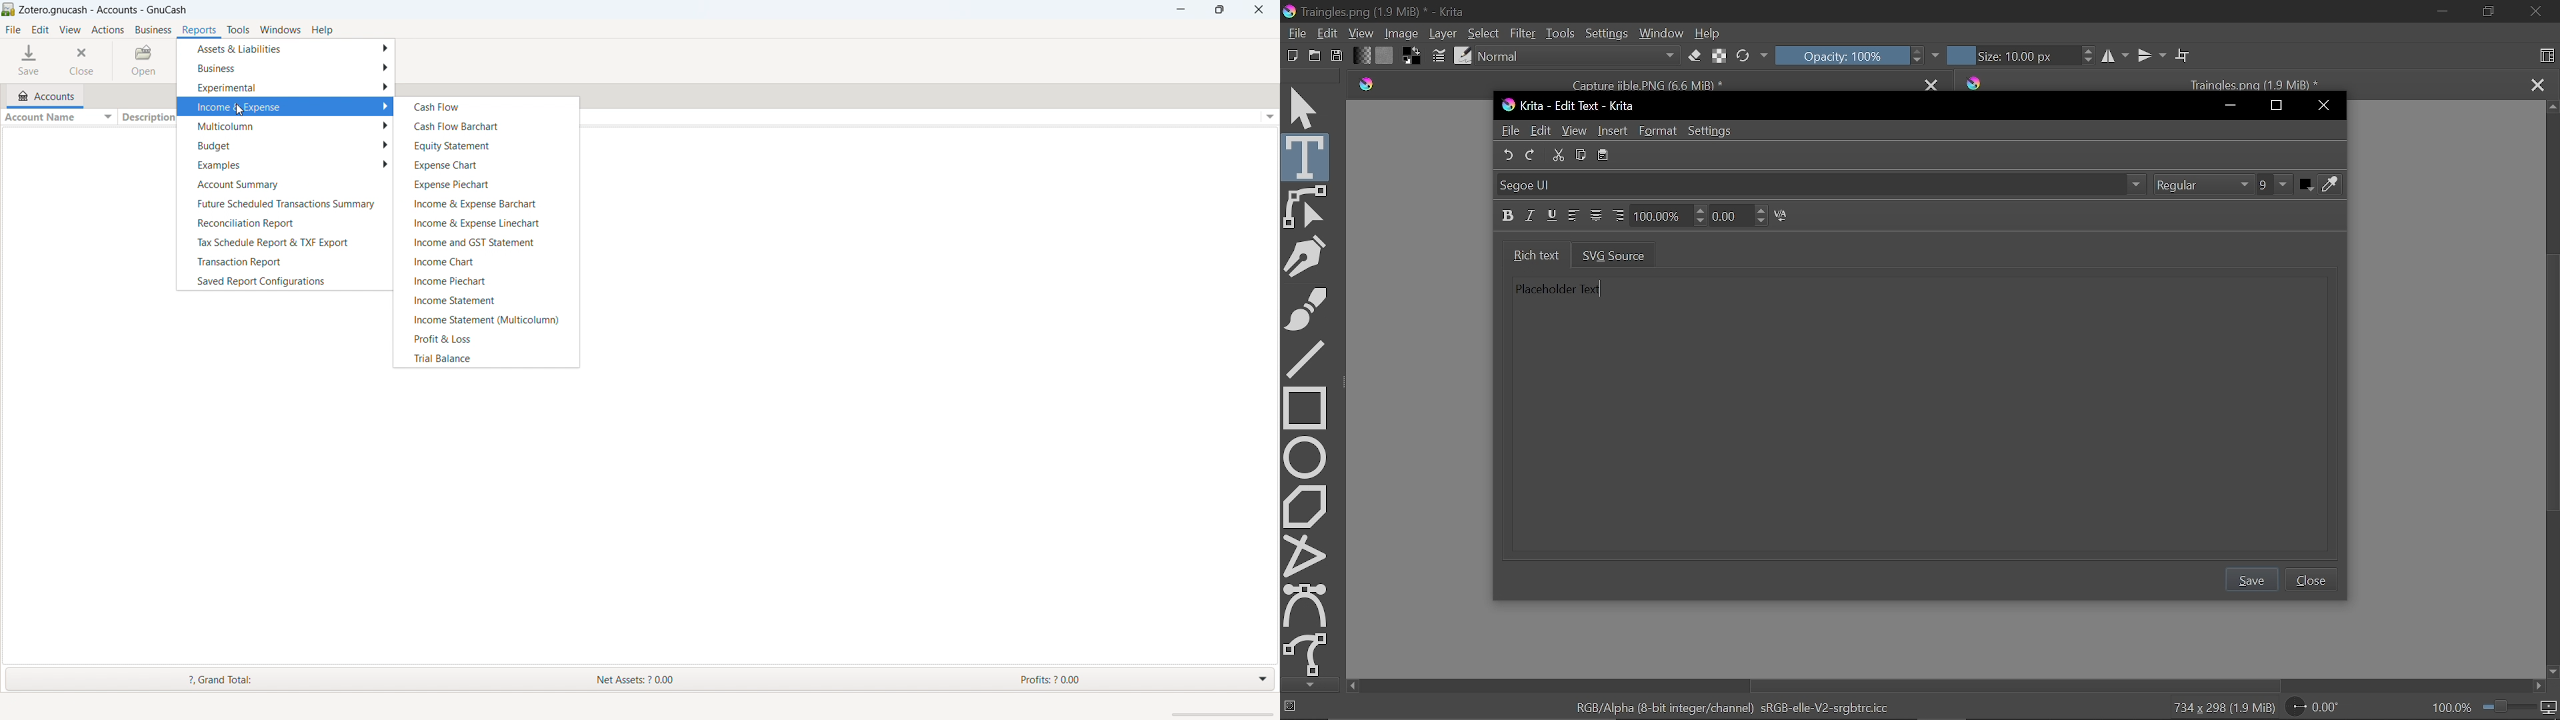 The width and height of the screenshot is (2576, 728). What do you see at coordinates (1304, 406) in the screenshot?
I see `Rectangle tool` at bounding box center [1304, 406].